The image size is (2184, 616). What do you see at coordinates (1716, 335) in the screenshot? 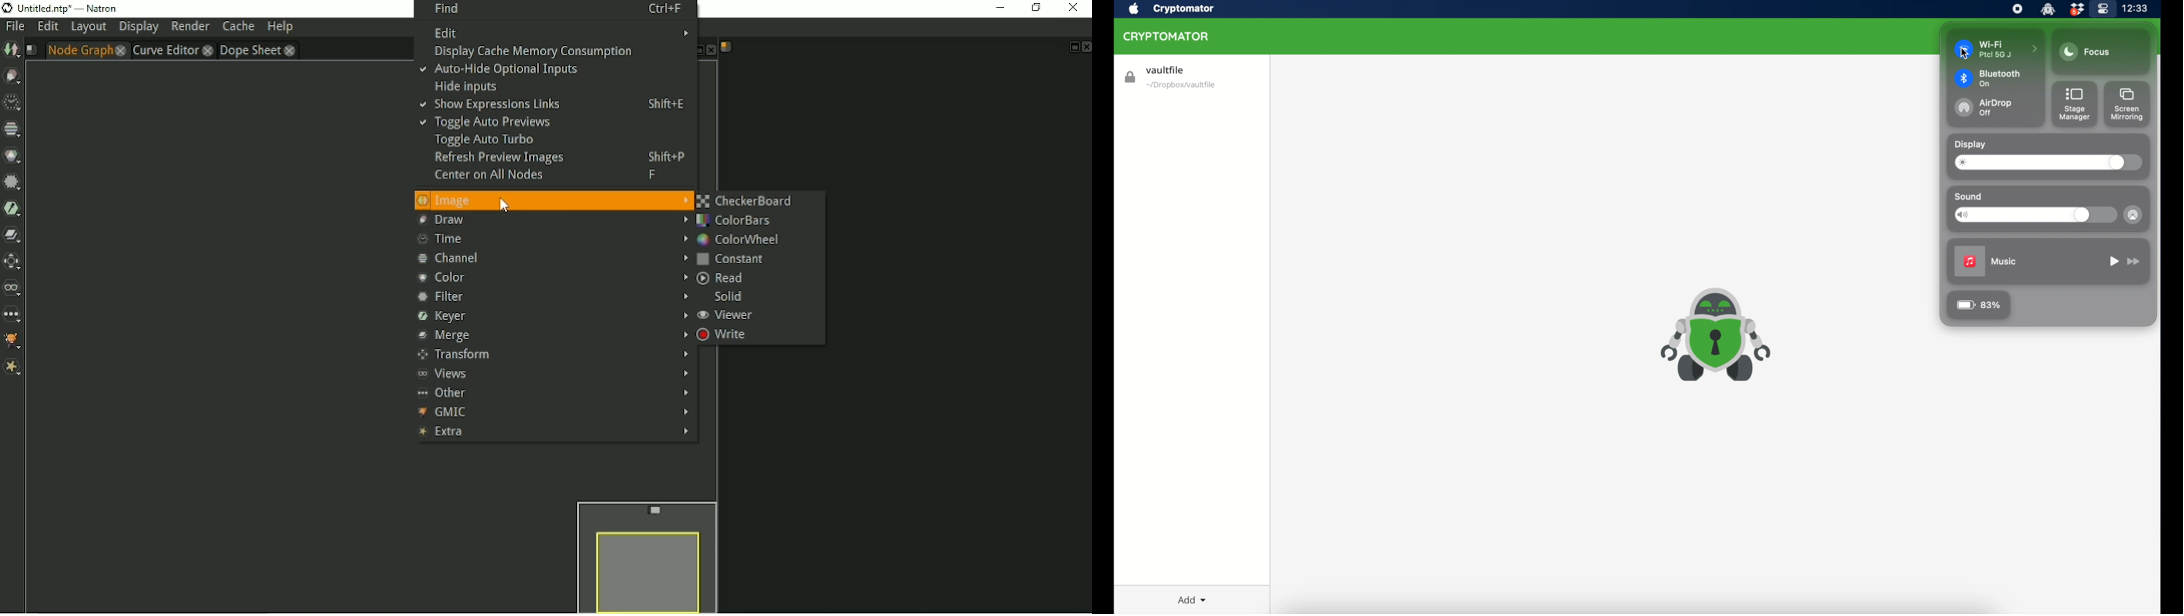
I see `cryptomator icon` at bounding box center [1716, 335].